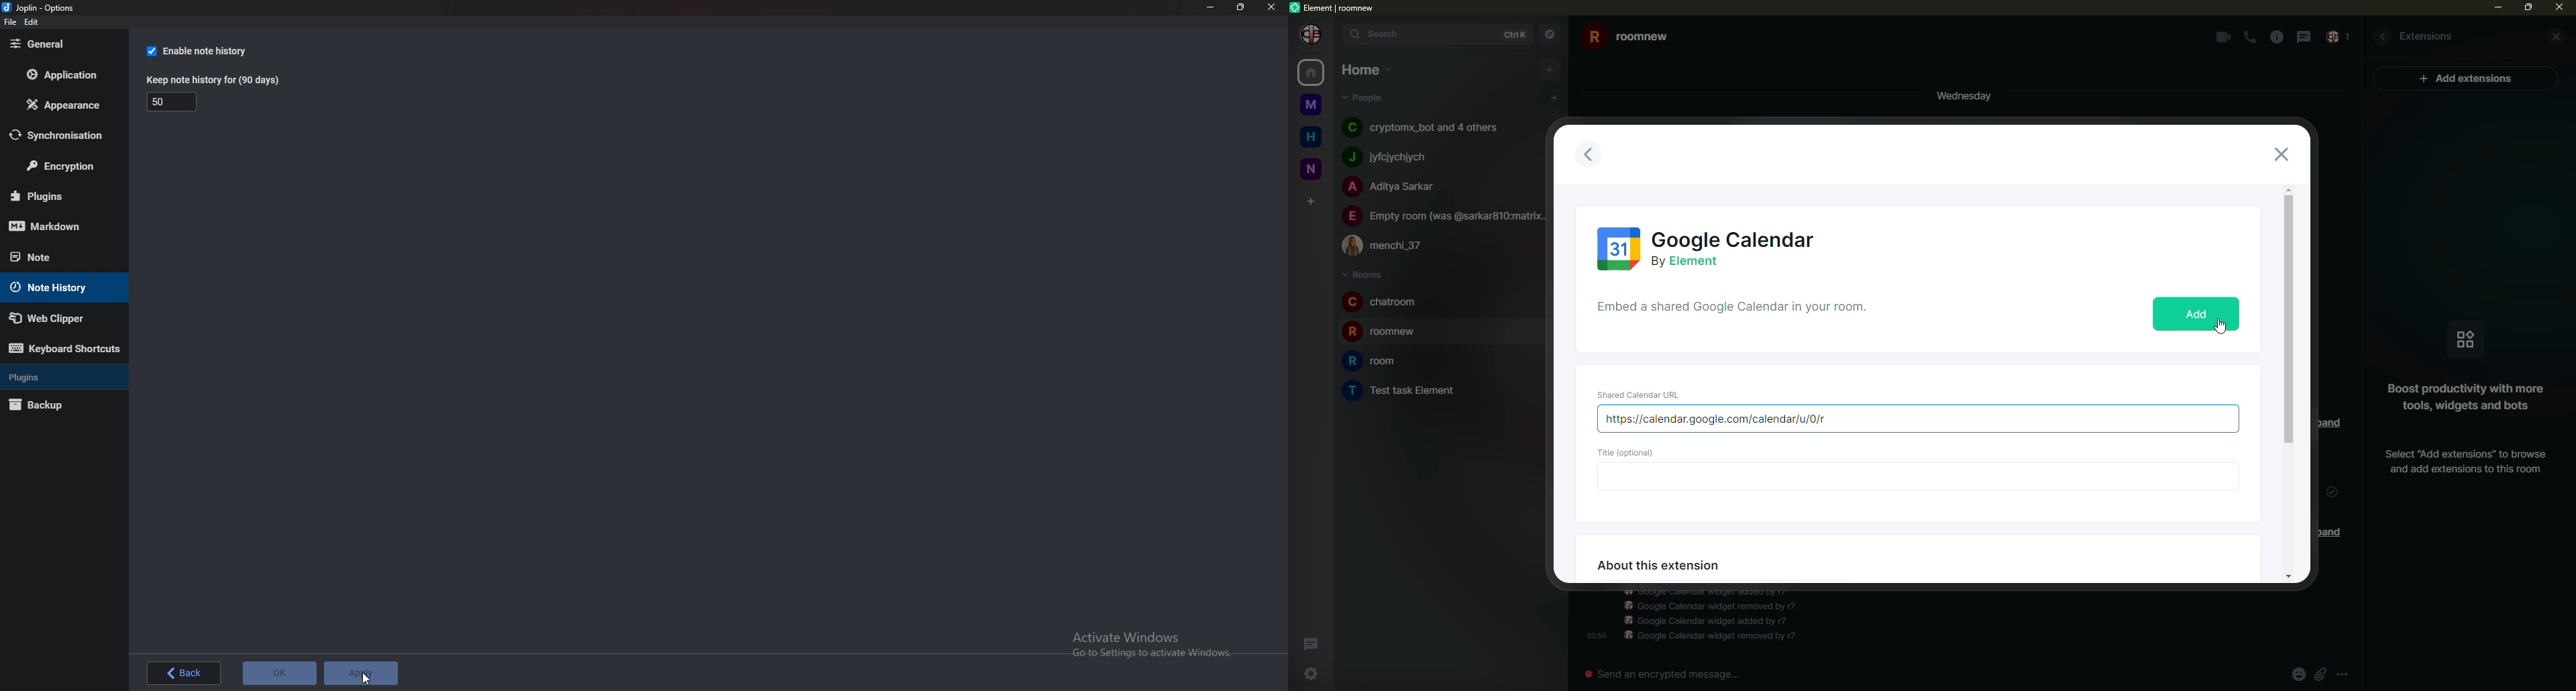 This screenshot has height=700, width=2576. What do you see at coordinates (1389, 245) in the screenshot?
I see `people` at bounding box center [1389, 245].